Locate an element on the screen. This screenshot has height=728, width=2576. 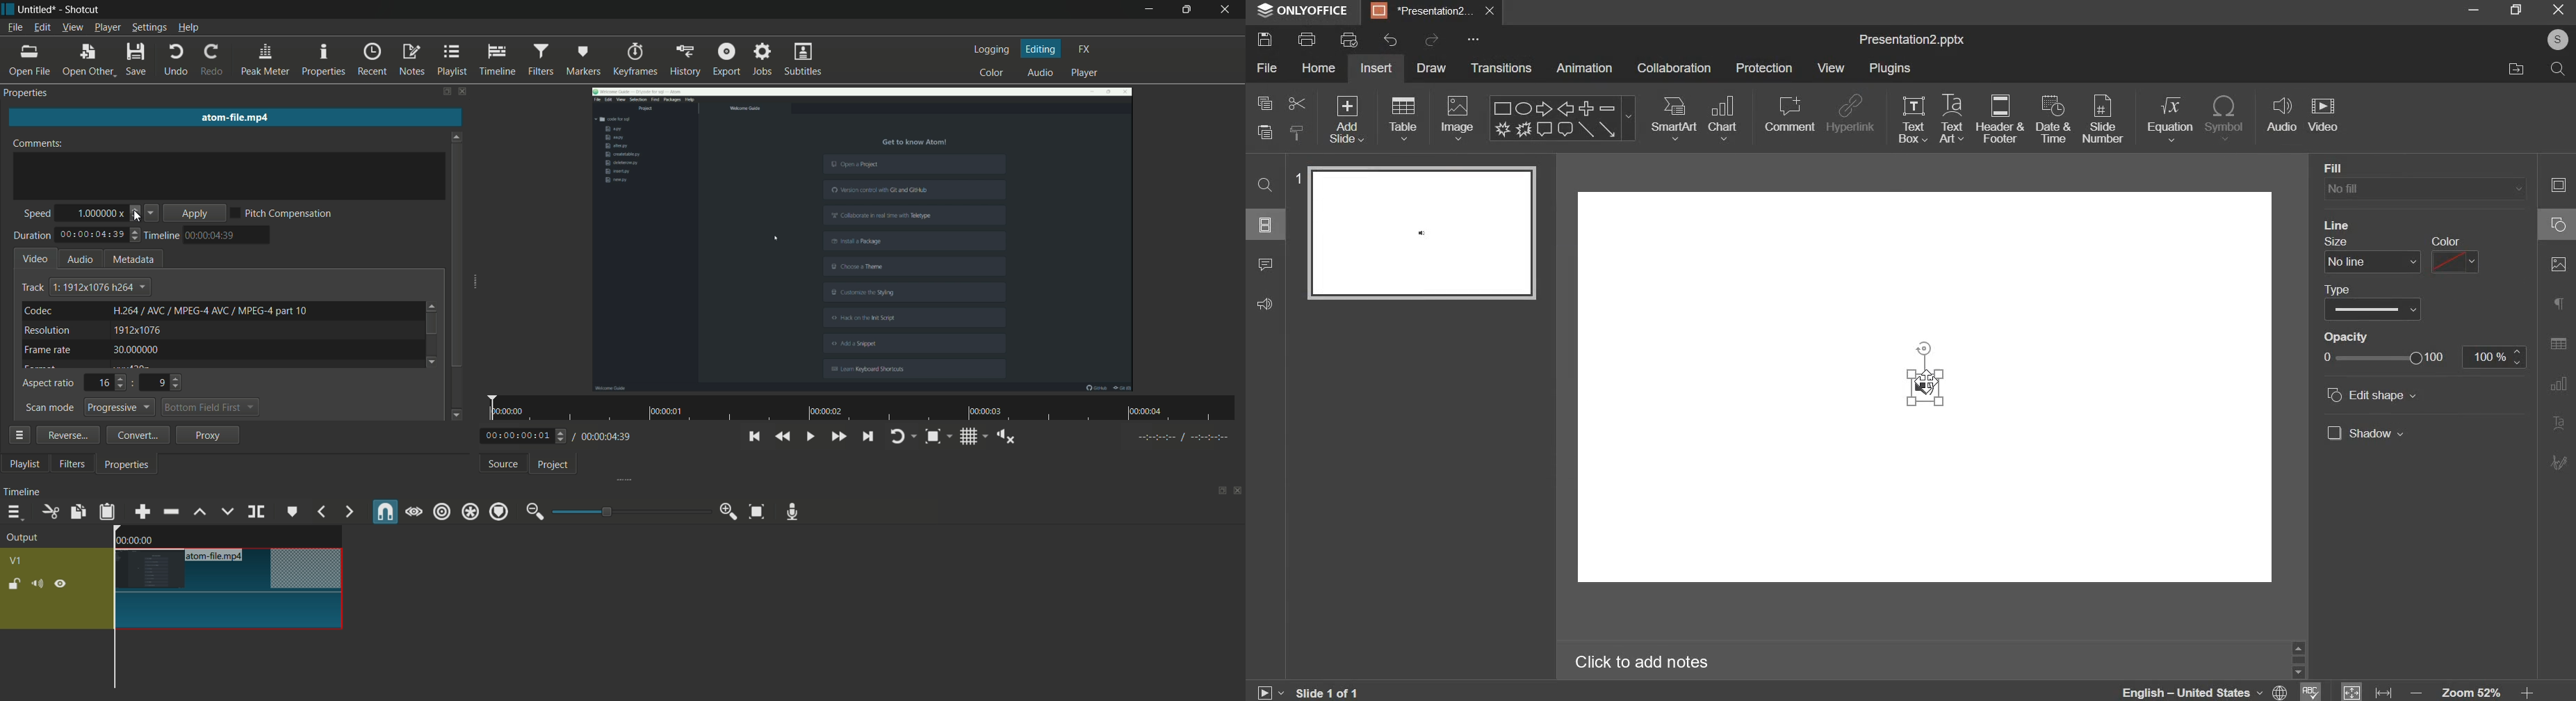
close timeline is located at coordinates (1238, 490).